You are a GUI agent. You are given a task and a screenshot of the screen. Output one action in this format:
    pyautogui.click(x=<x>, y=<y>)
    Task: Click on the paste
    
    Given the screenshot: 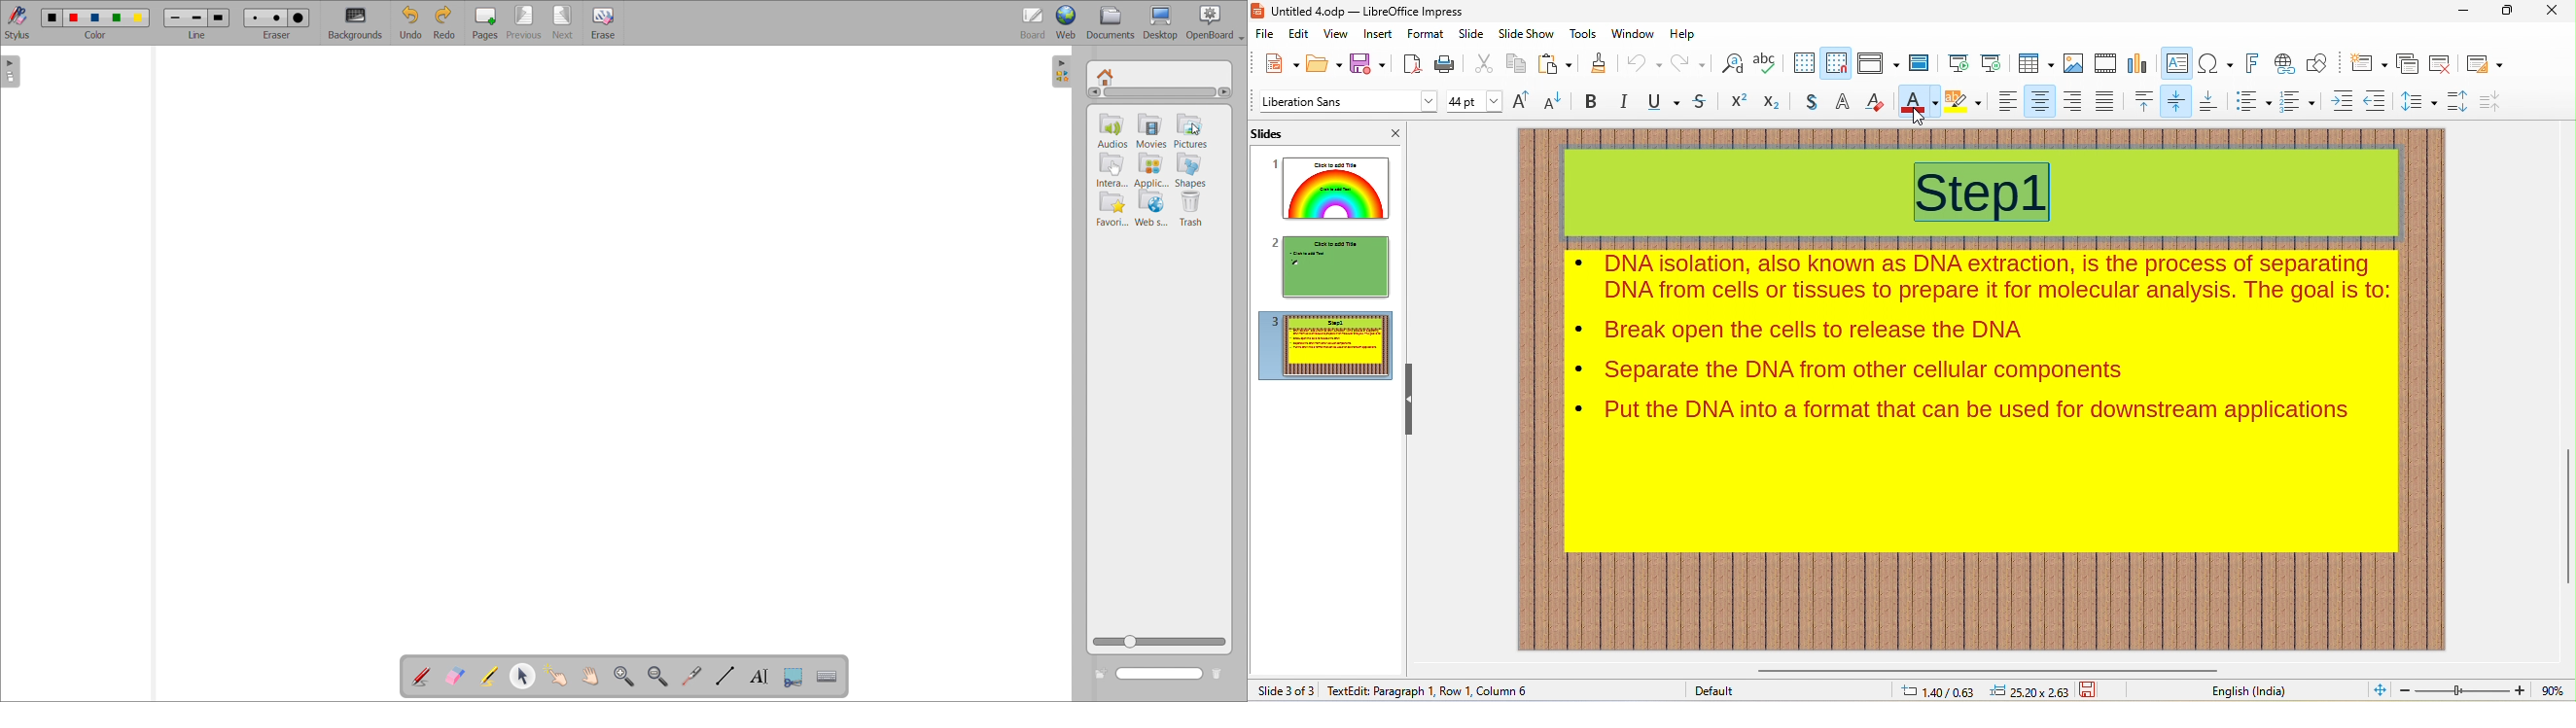 What is the action you would take?
    pyautogui.click(x=1556, y=65)
    